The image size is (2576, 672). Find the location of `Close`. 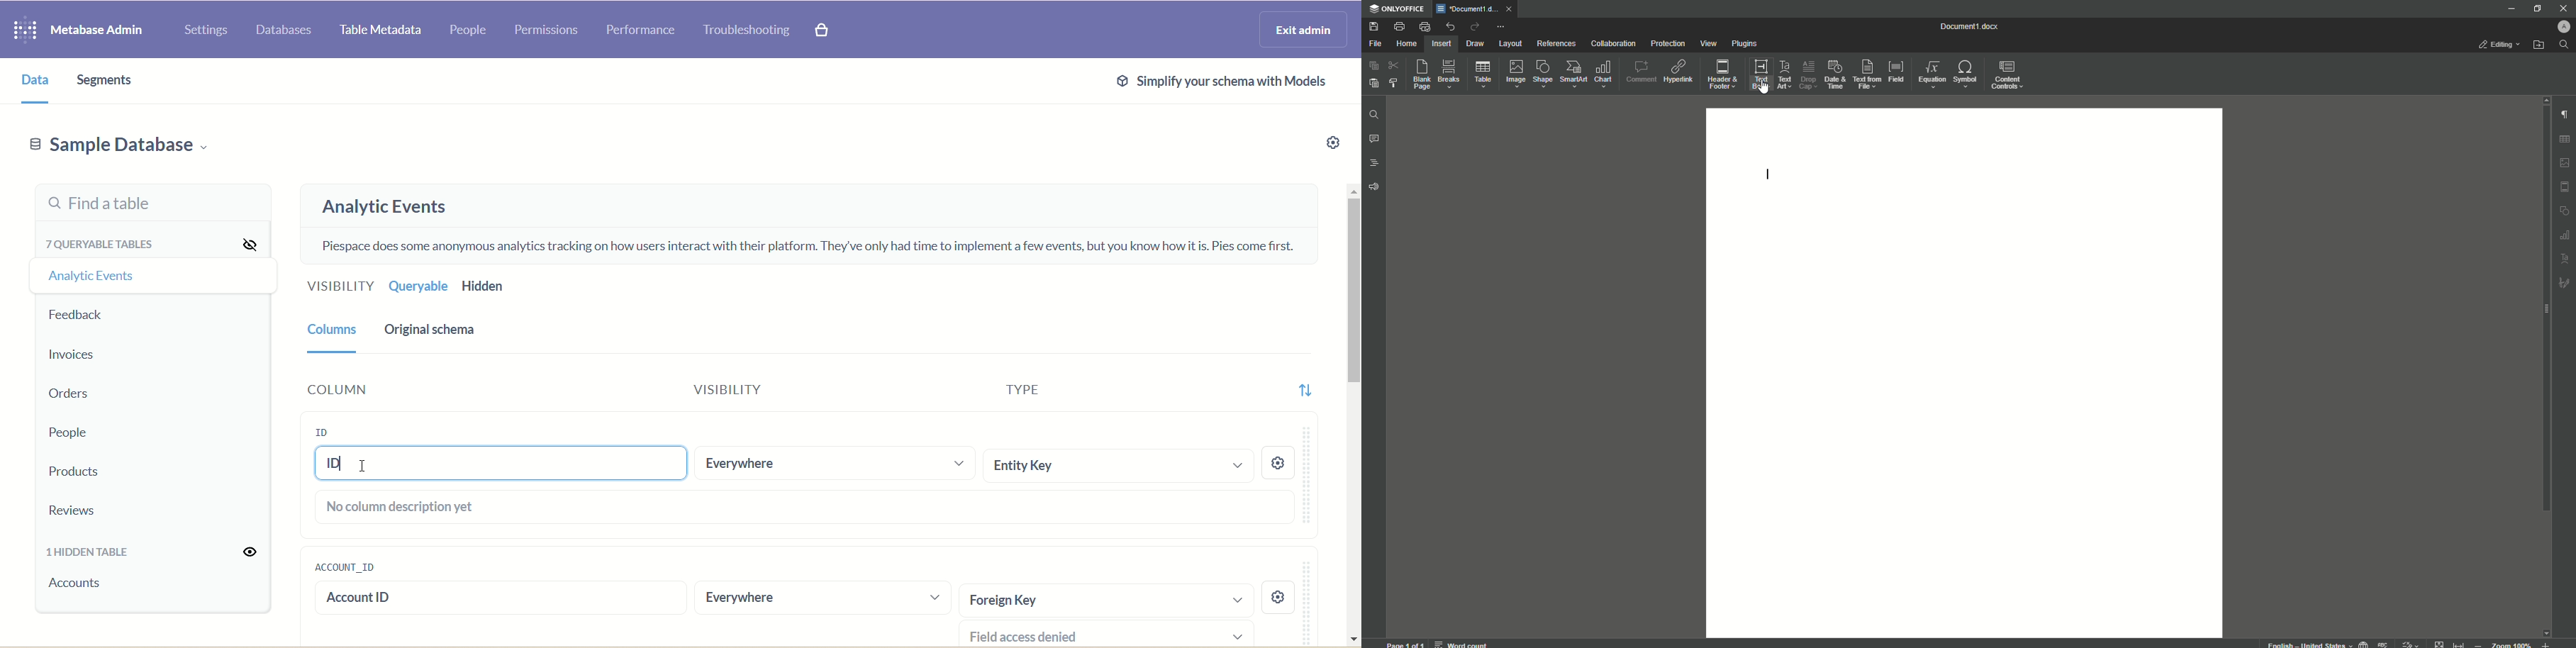

Close is located at coordinates (2563, 8).